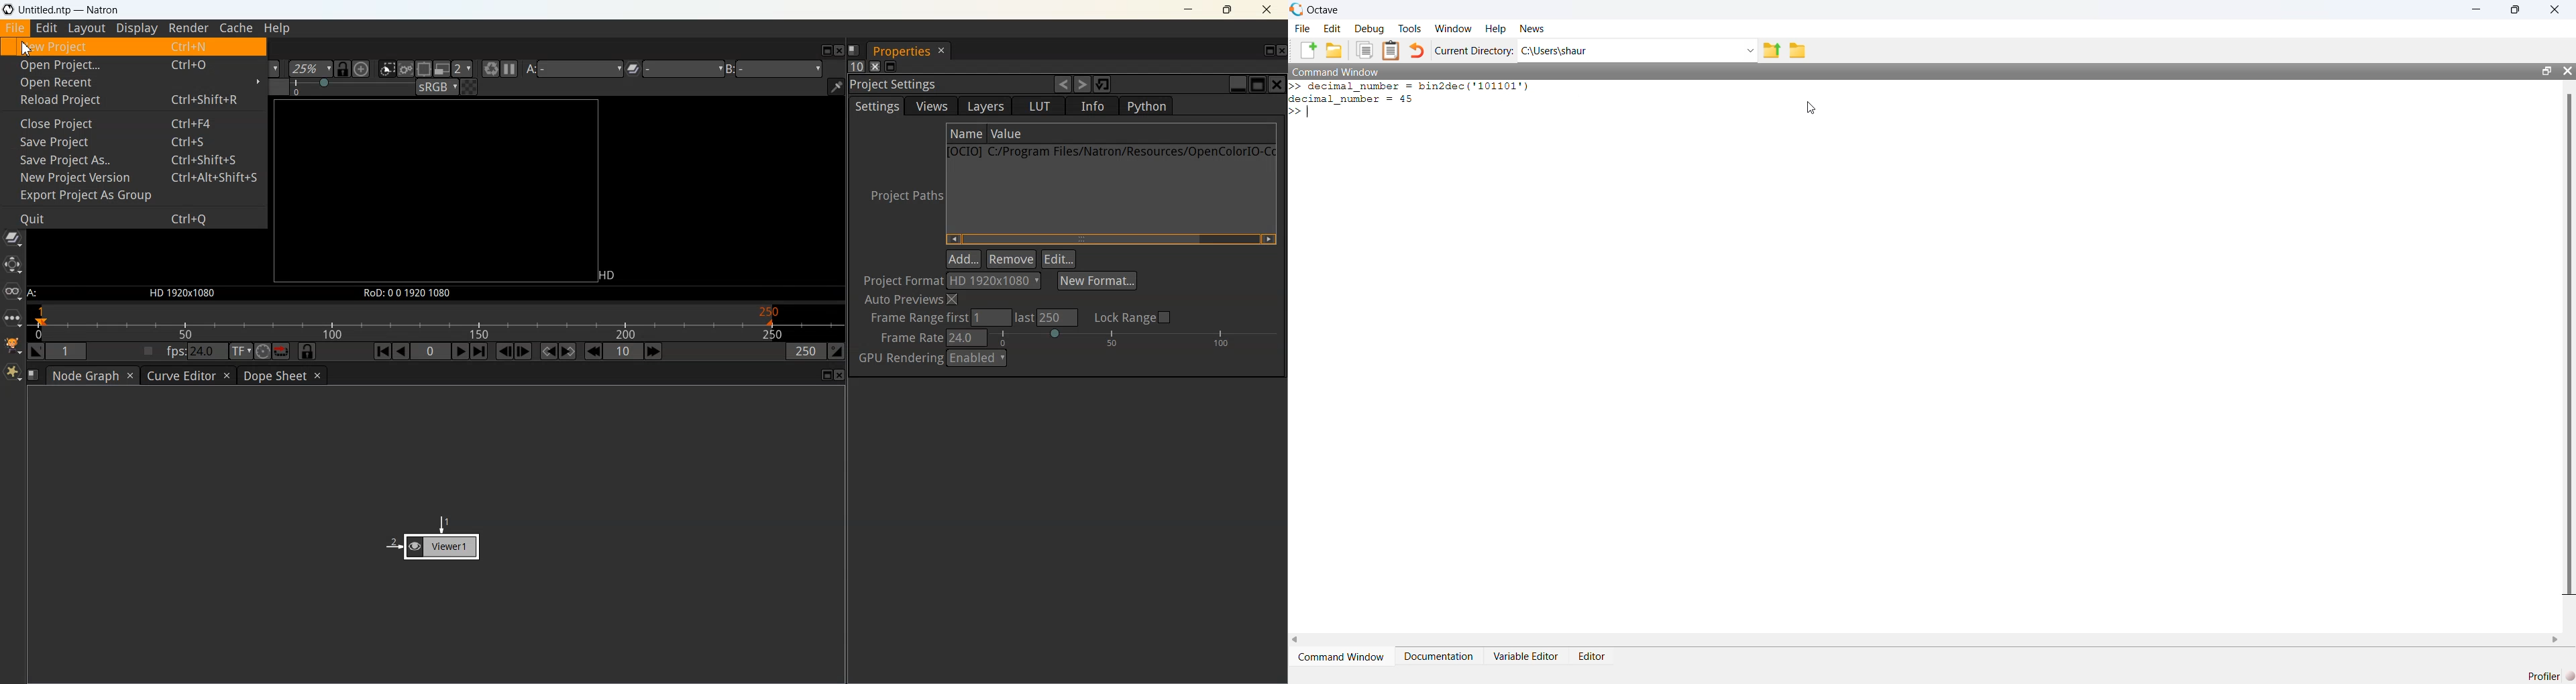 The image size is (2576, 700). I want to click on Path value of file, so click(1076, 134).